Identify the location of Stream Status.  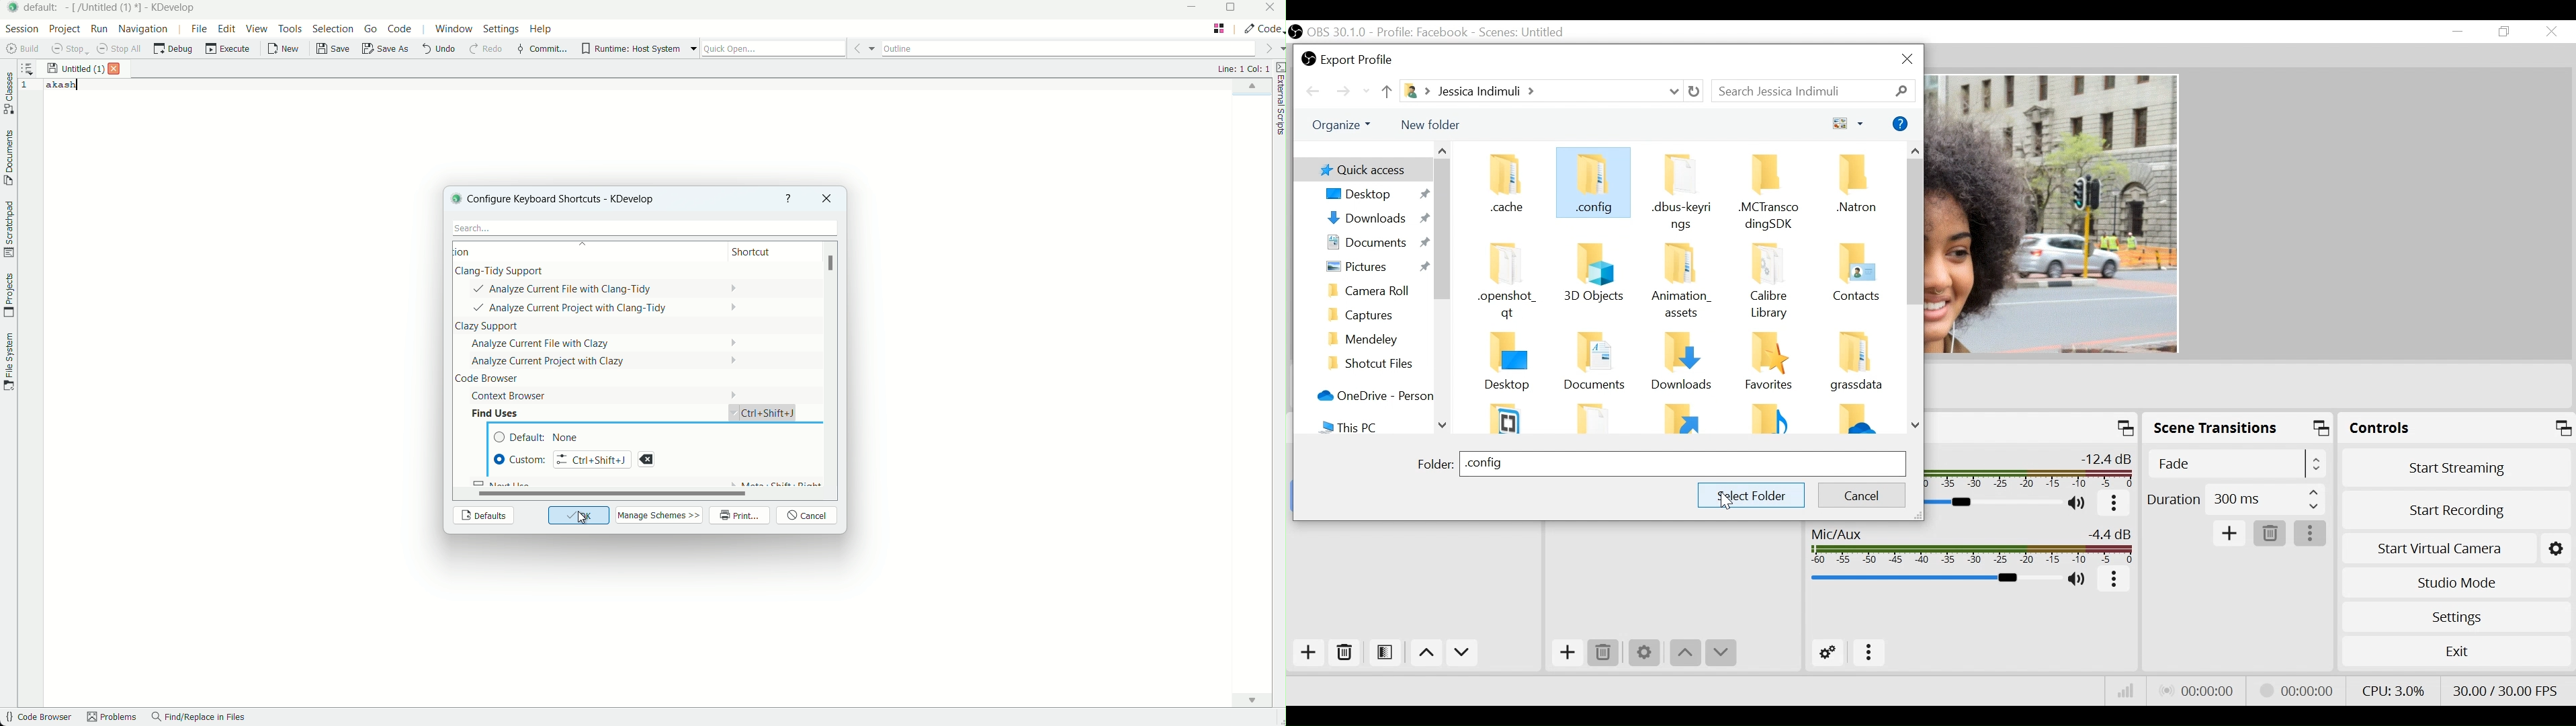
(2305, 690).